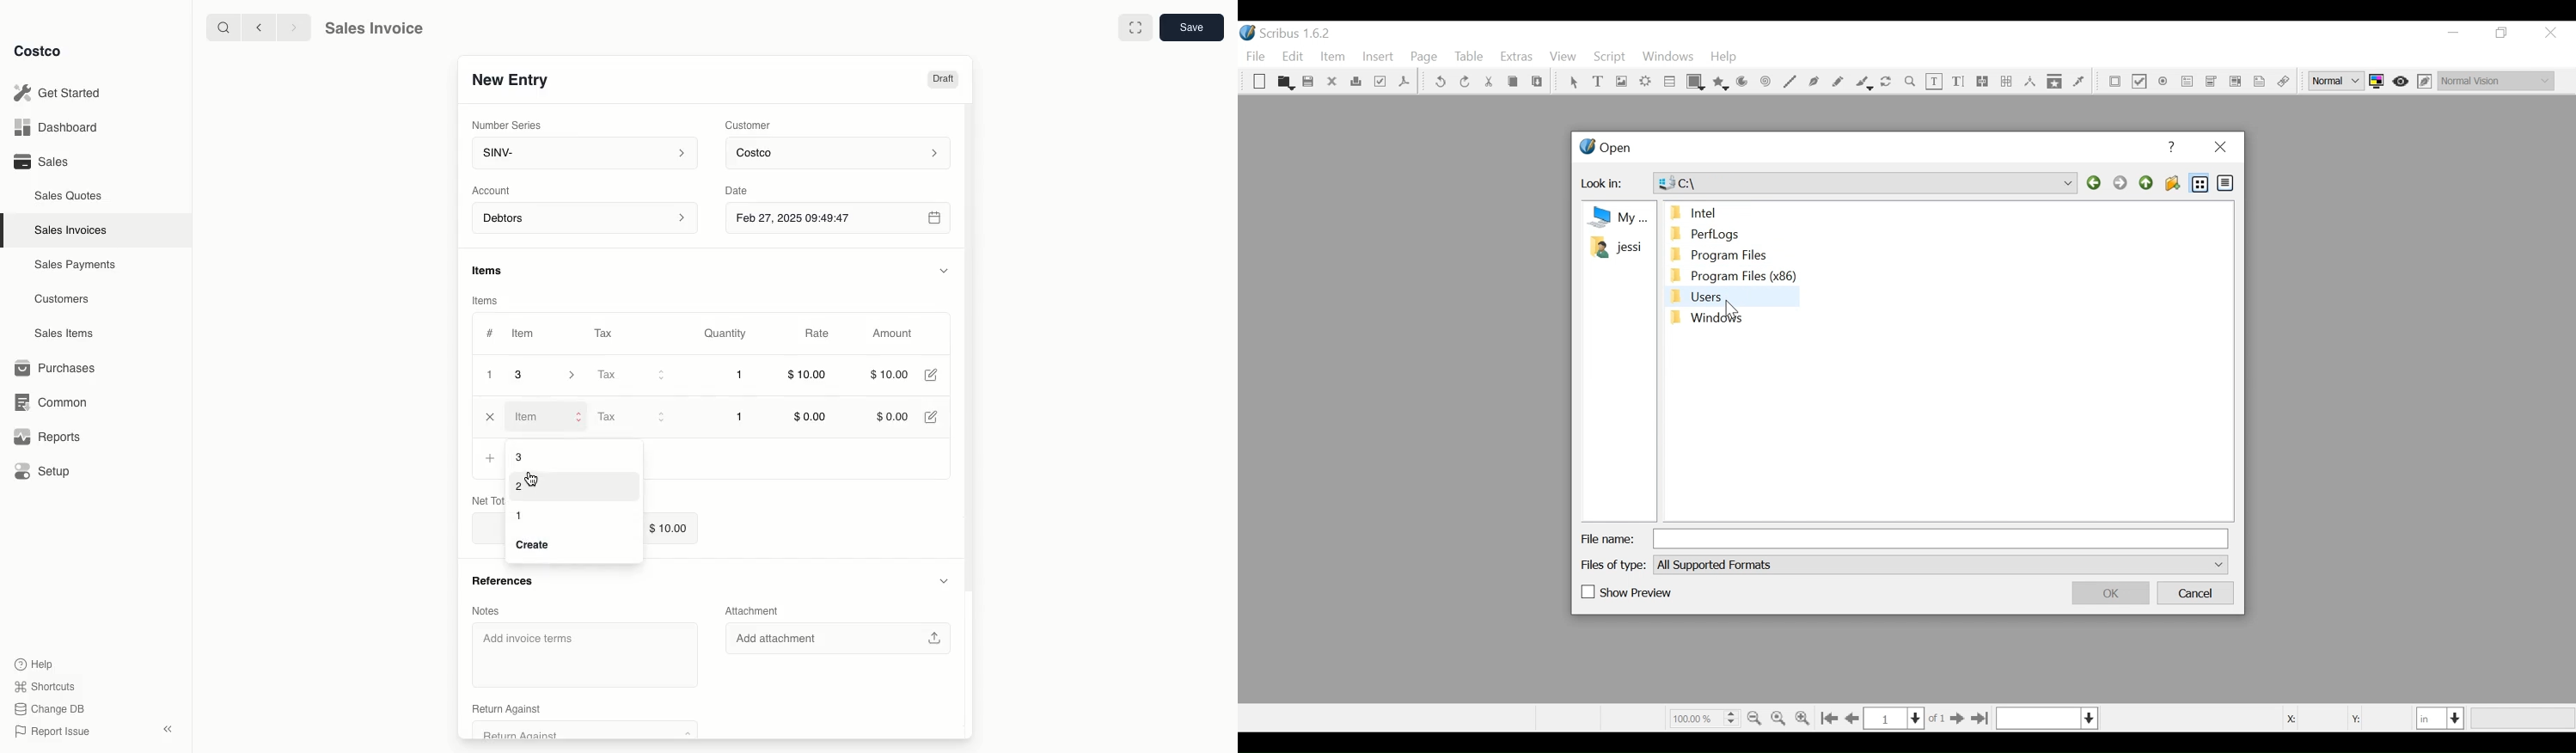 The image size is (2576, 756). What do you see at coordinates (1646, 83) in the screenshot?
I see `Render` at bounding box center [1646, 83].